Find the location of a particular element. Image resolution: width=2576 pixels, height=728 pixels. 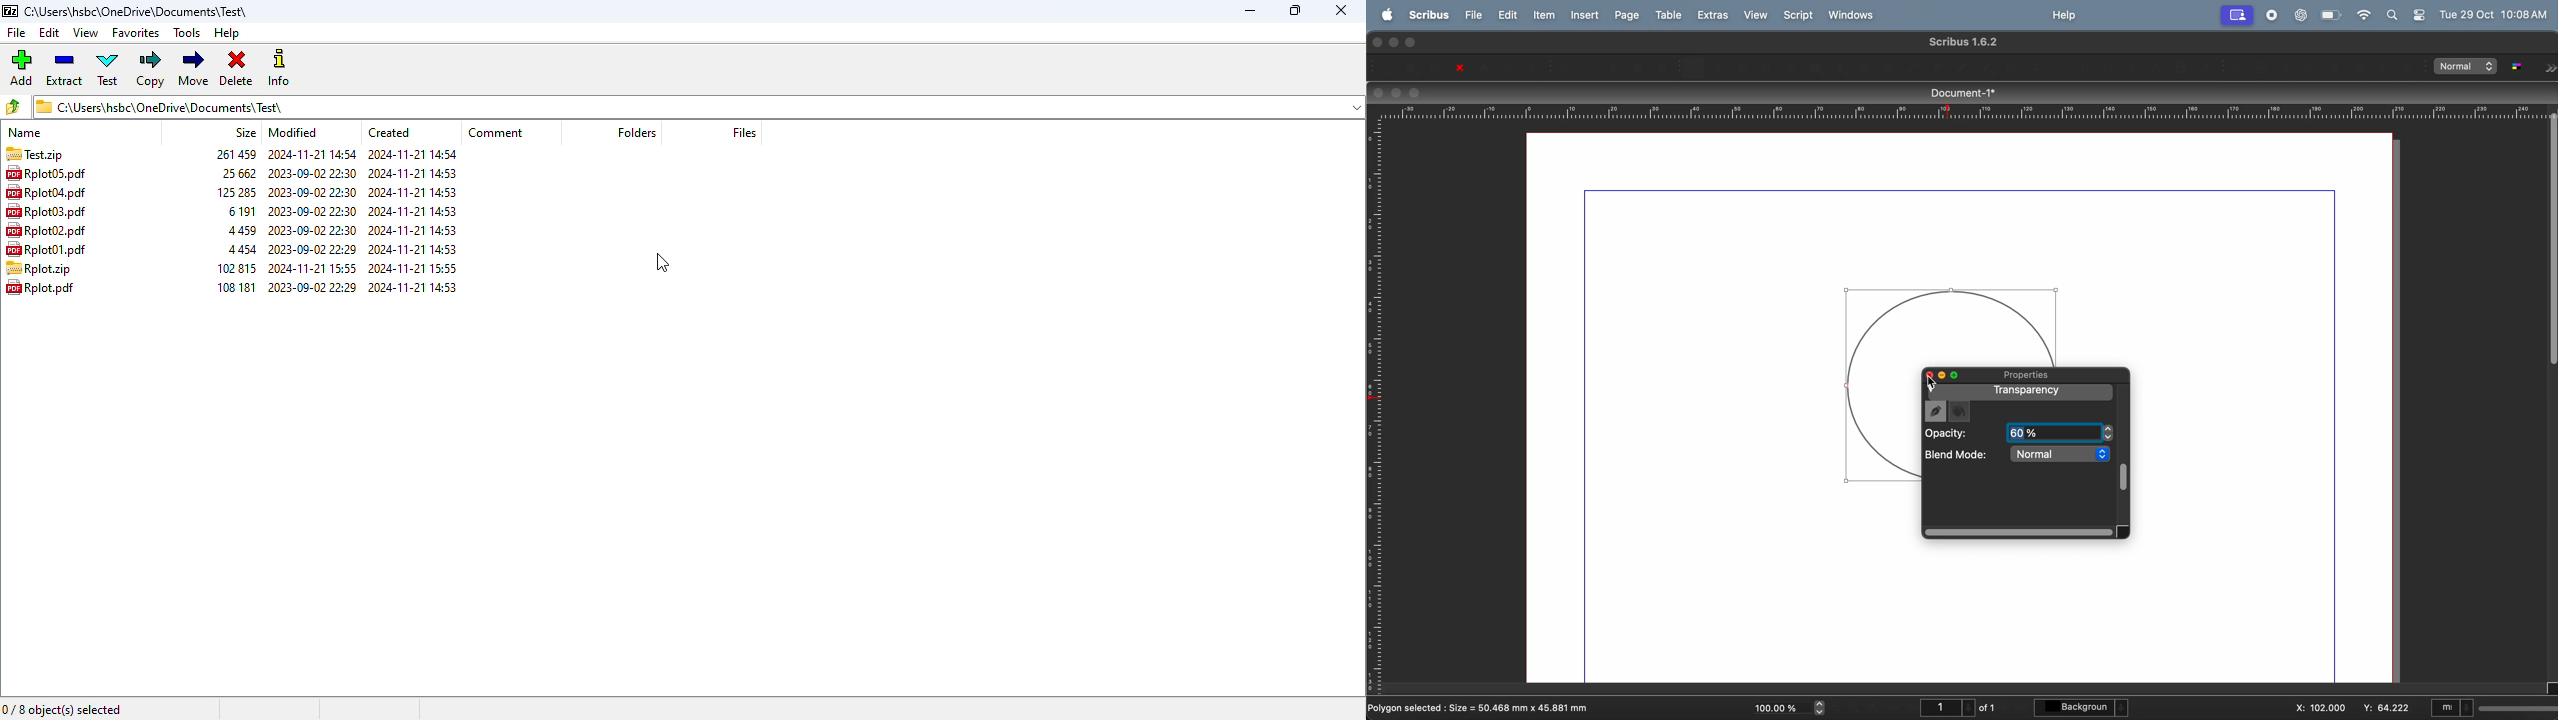

fill color is located at coordinates (1959, 413).